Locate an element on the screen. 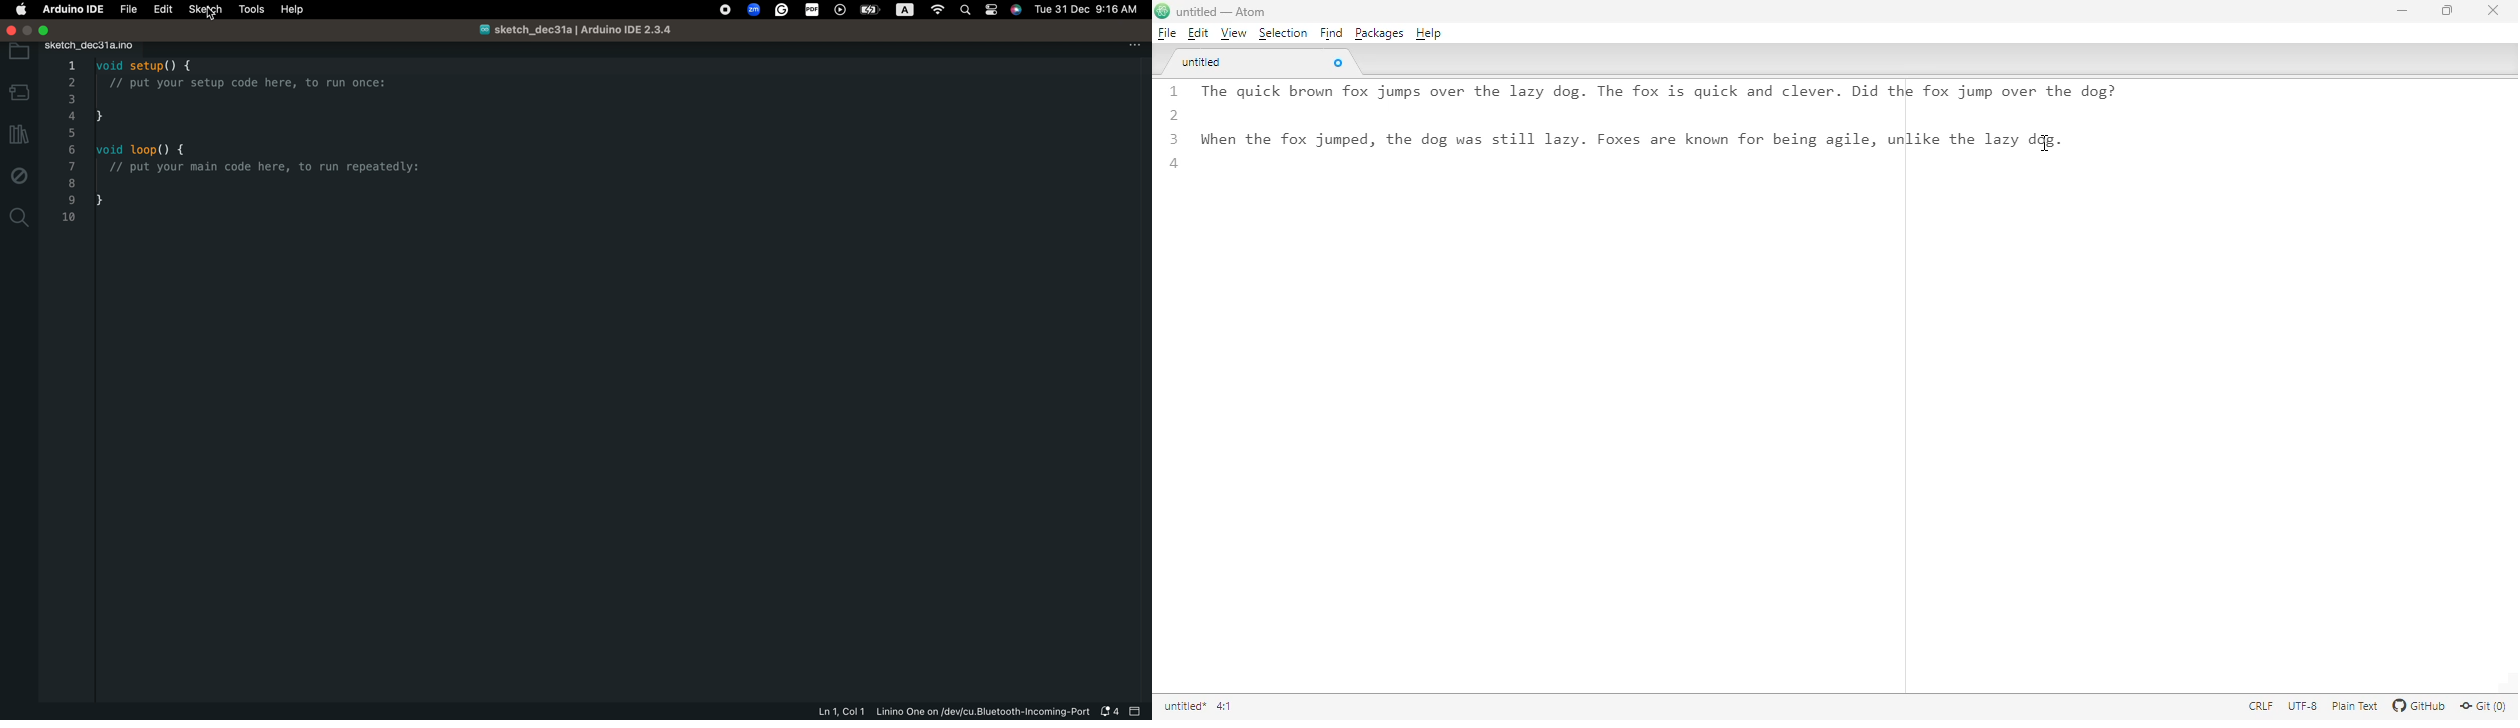 This screenshot has height=728, width=2520. logo is located at coordinates (1162, 11).